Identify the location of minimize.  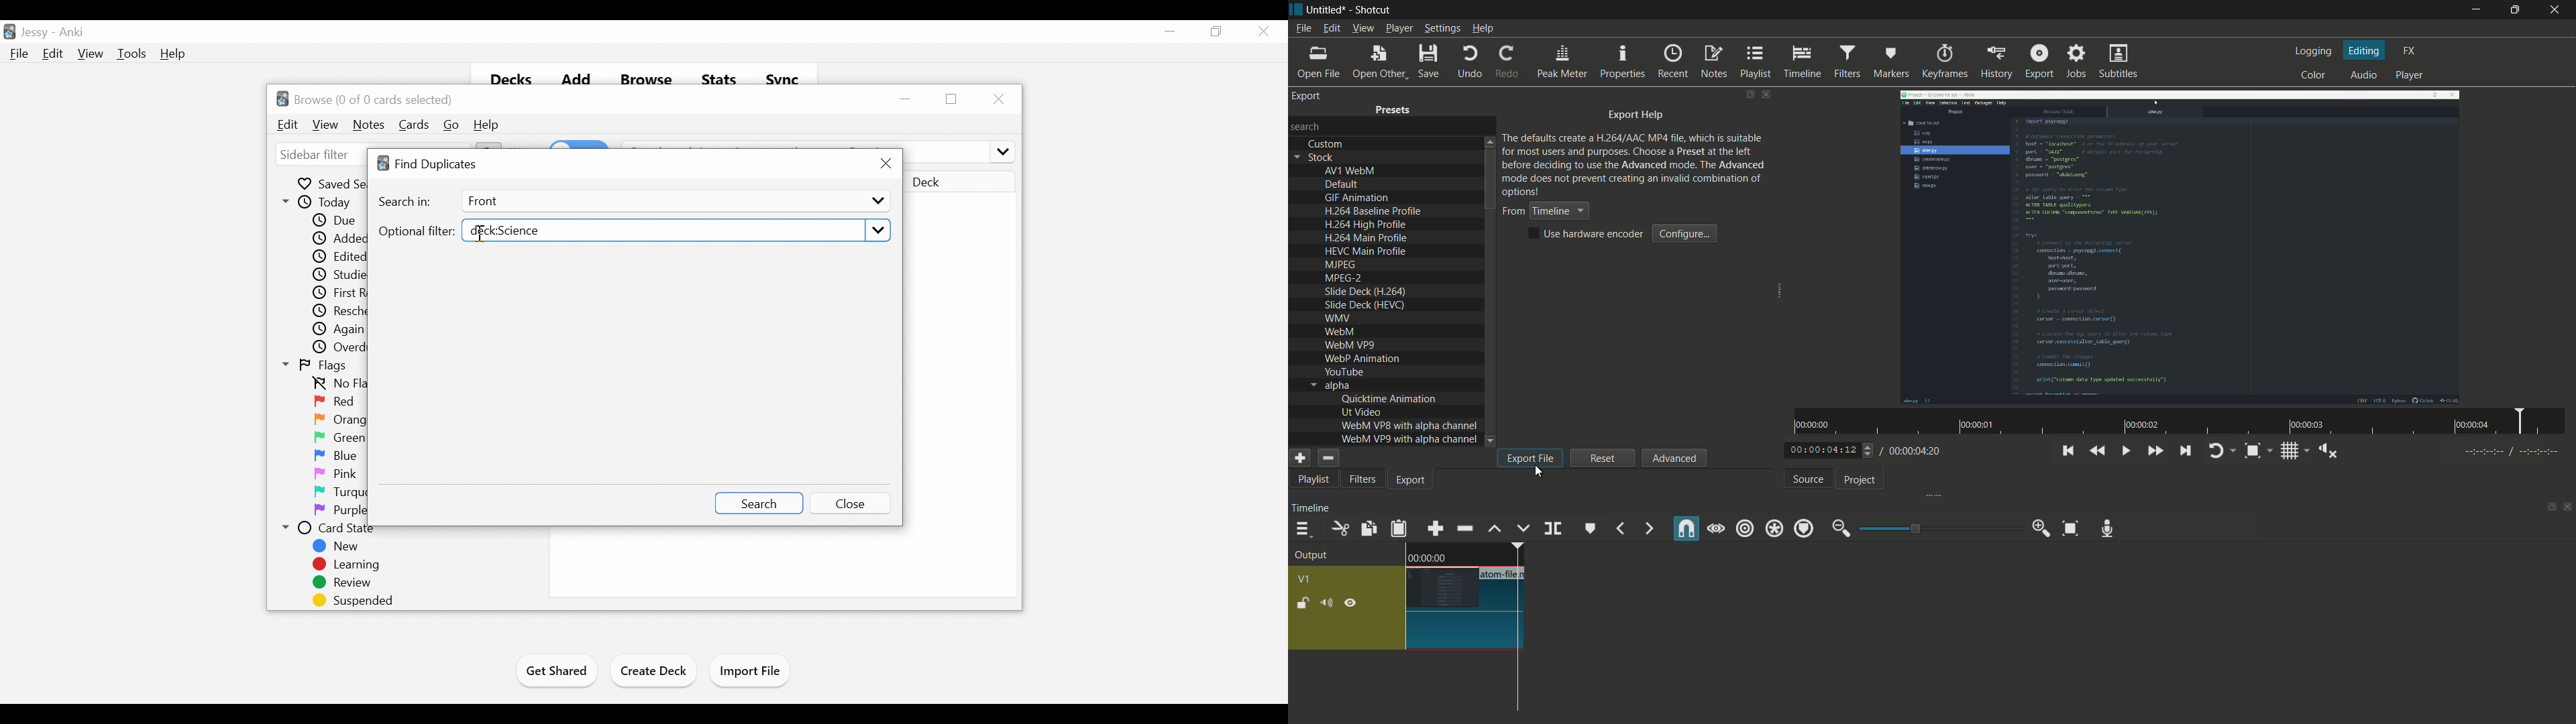
(1170, 31).